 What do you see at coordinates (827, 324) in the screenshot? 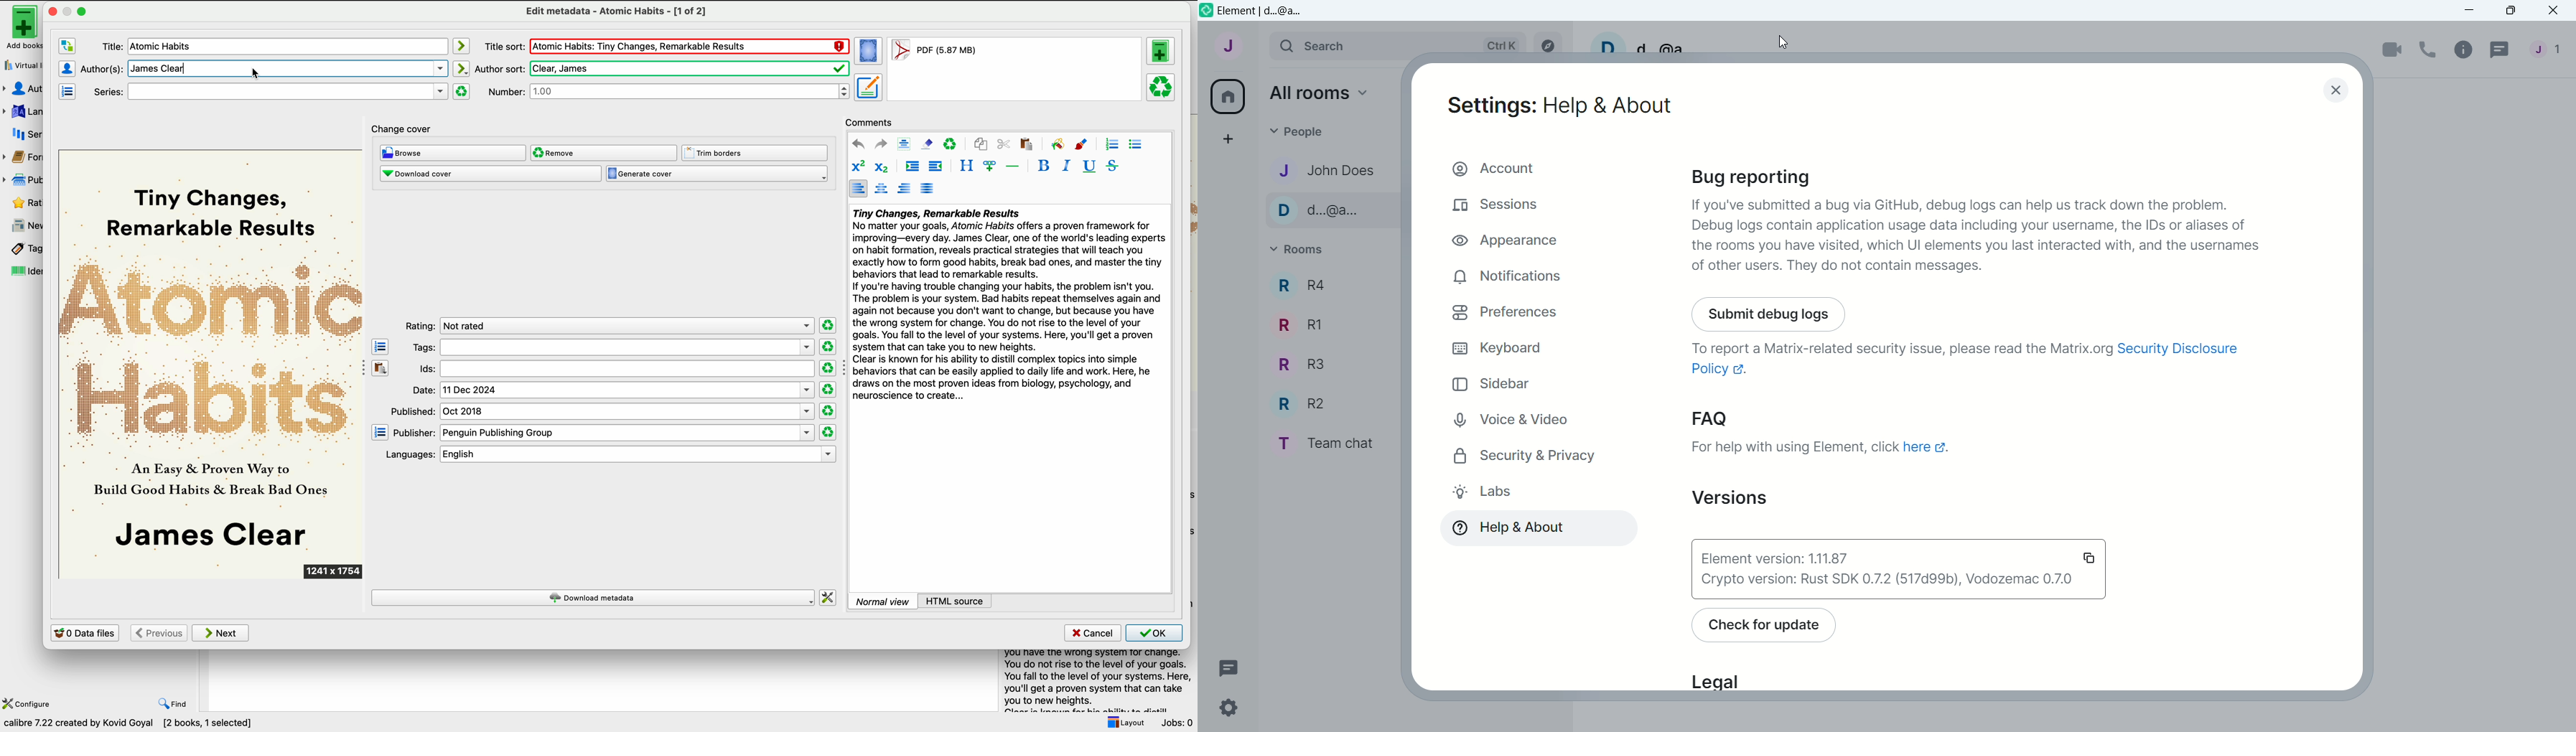
I see `clear rating` at bounding box center [827, 324].